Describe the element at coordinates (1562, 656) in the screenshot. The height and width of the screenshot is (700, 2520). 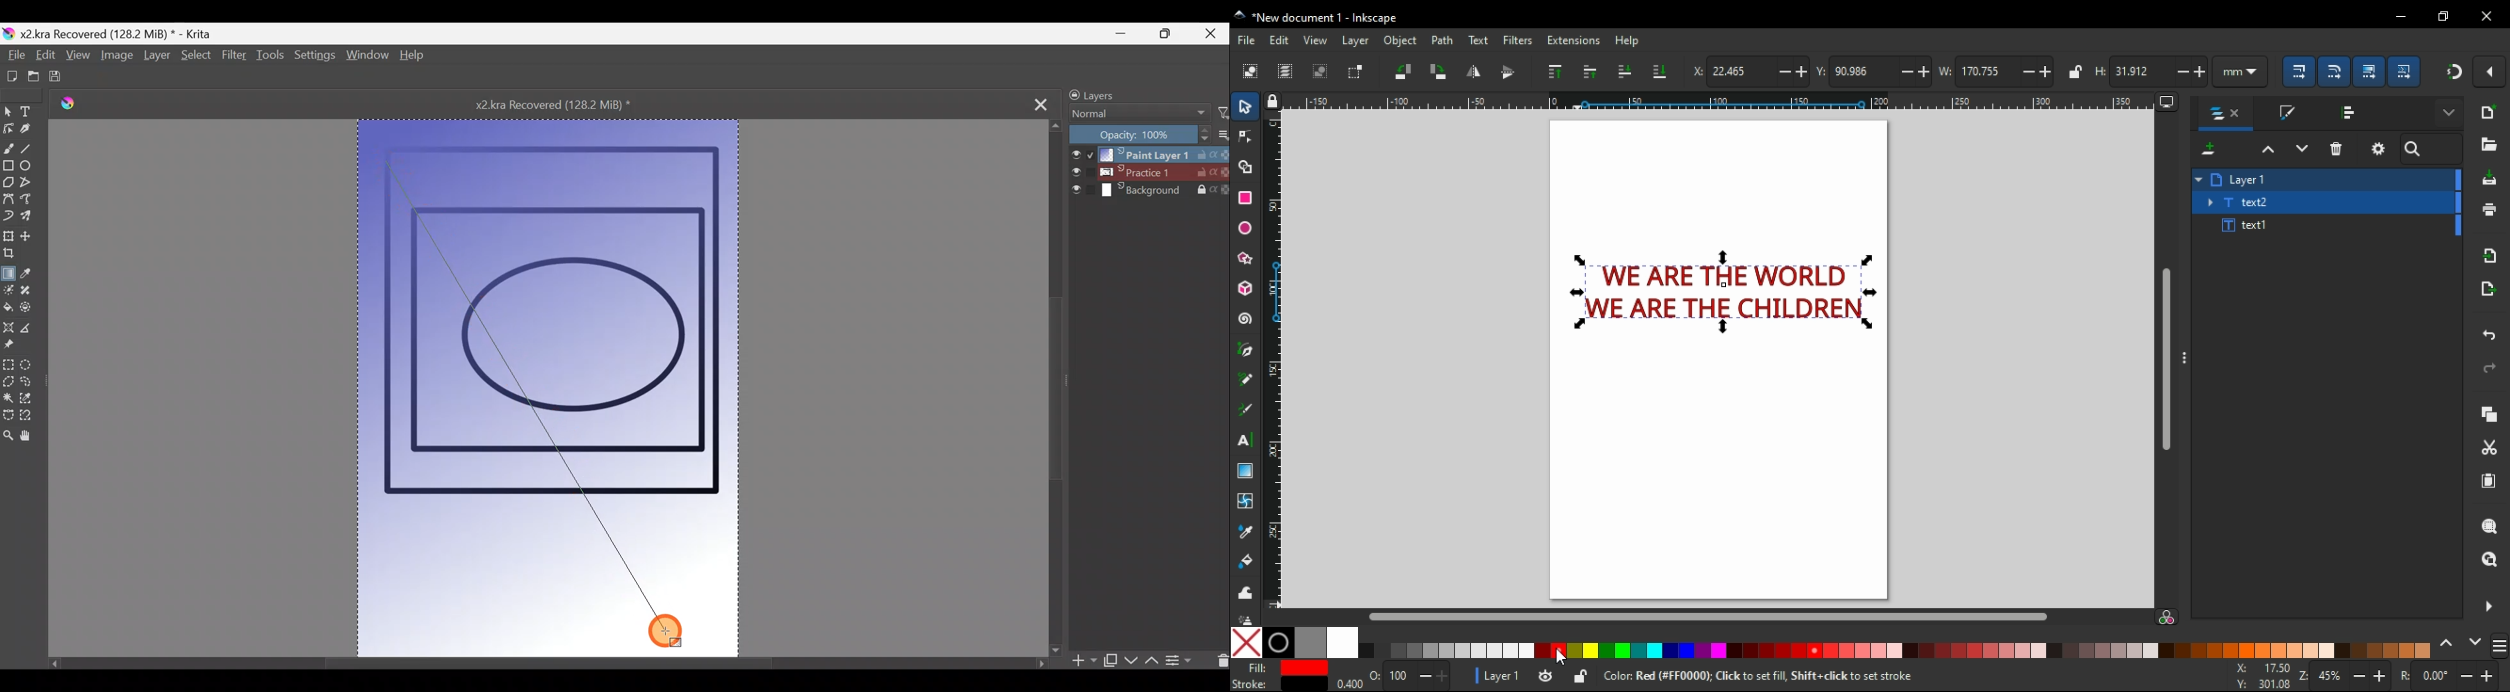
I see `mouse pointer` at that location.